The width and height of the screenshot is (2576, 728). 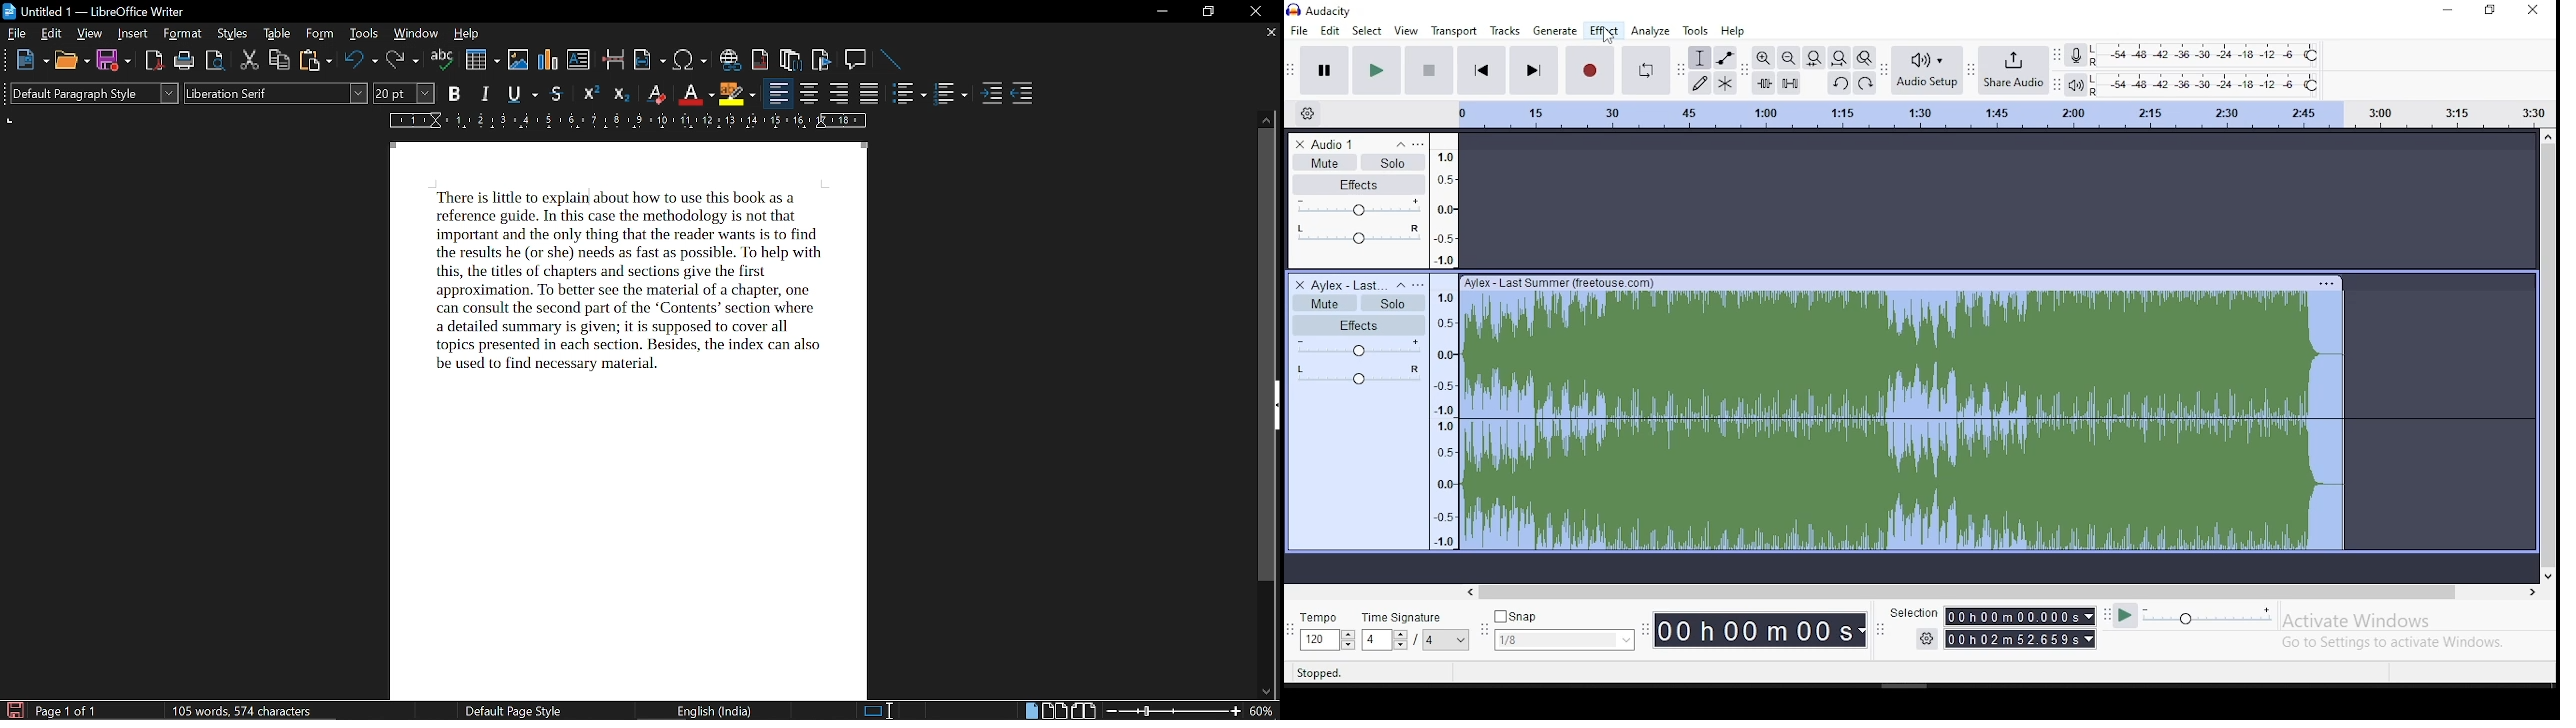 I want to click on insert hyperlink, so click(x=730, y=59).